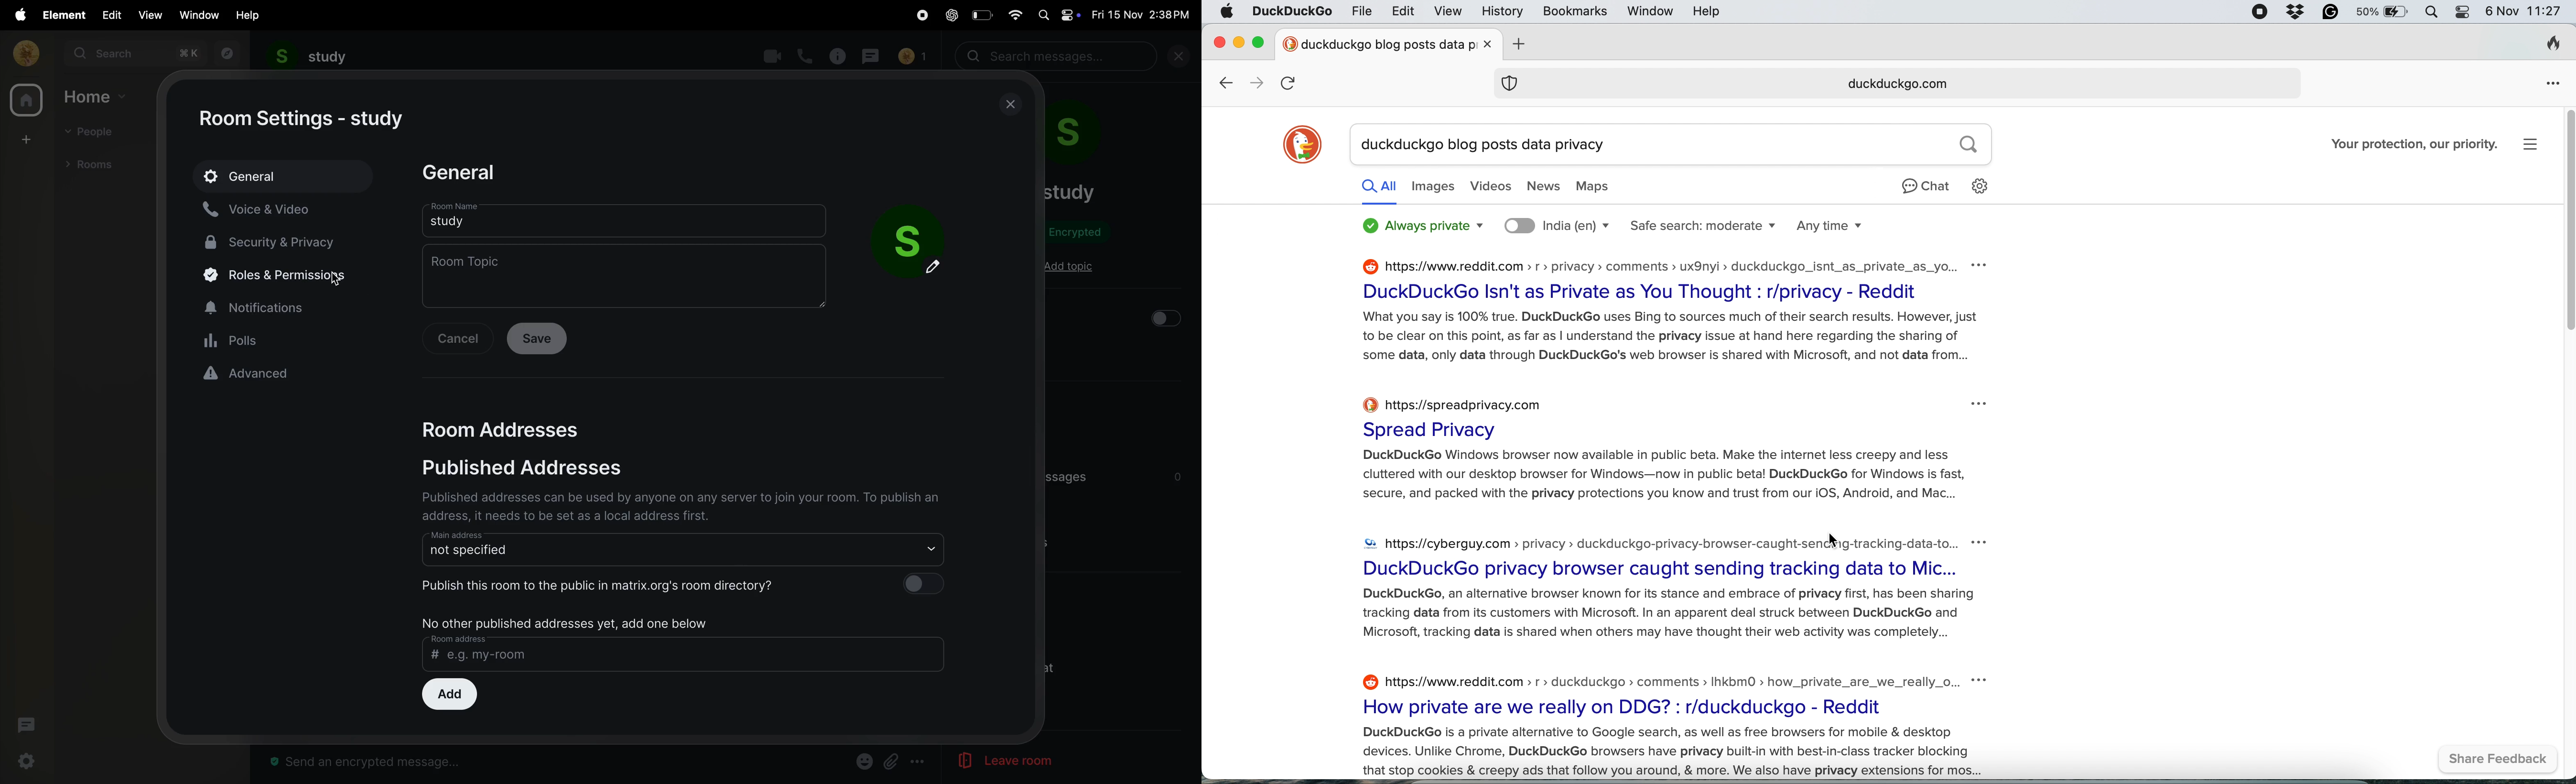  Describe the element at coordinates (569, 622) in the screenshot. I see `No other published addresses yet, add one below` at that location.